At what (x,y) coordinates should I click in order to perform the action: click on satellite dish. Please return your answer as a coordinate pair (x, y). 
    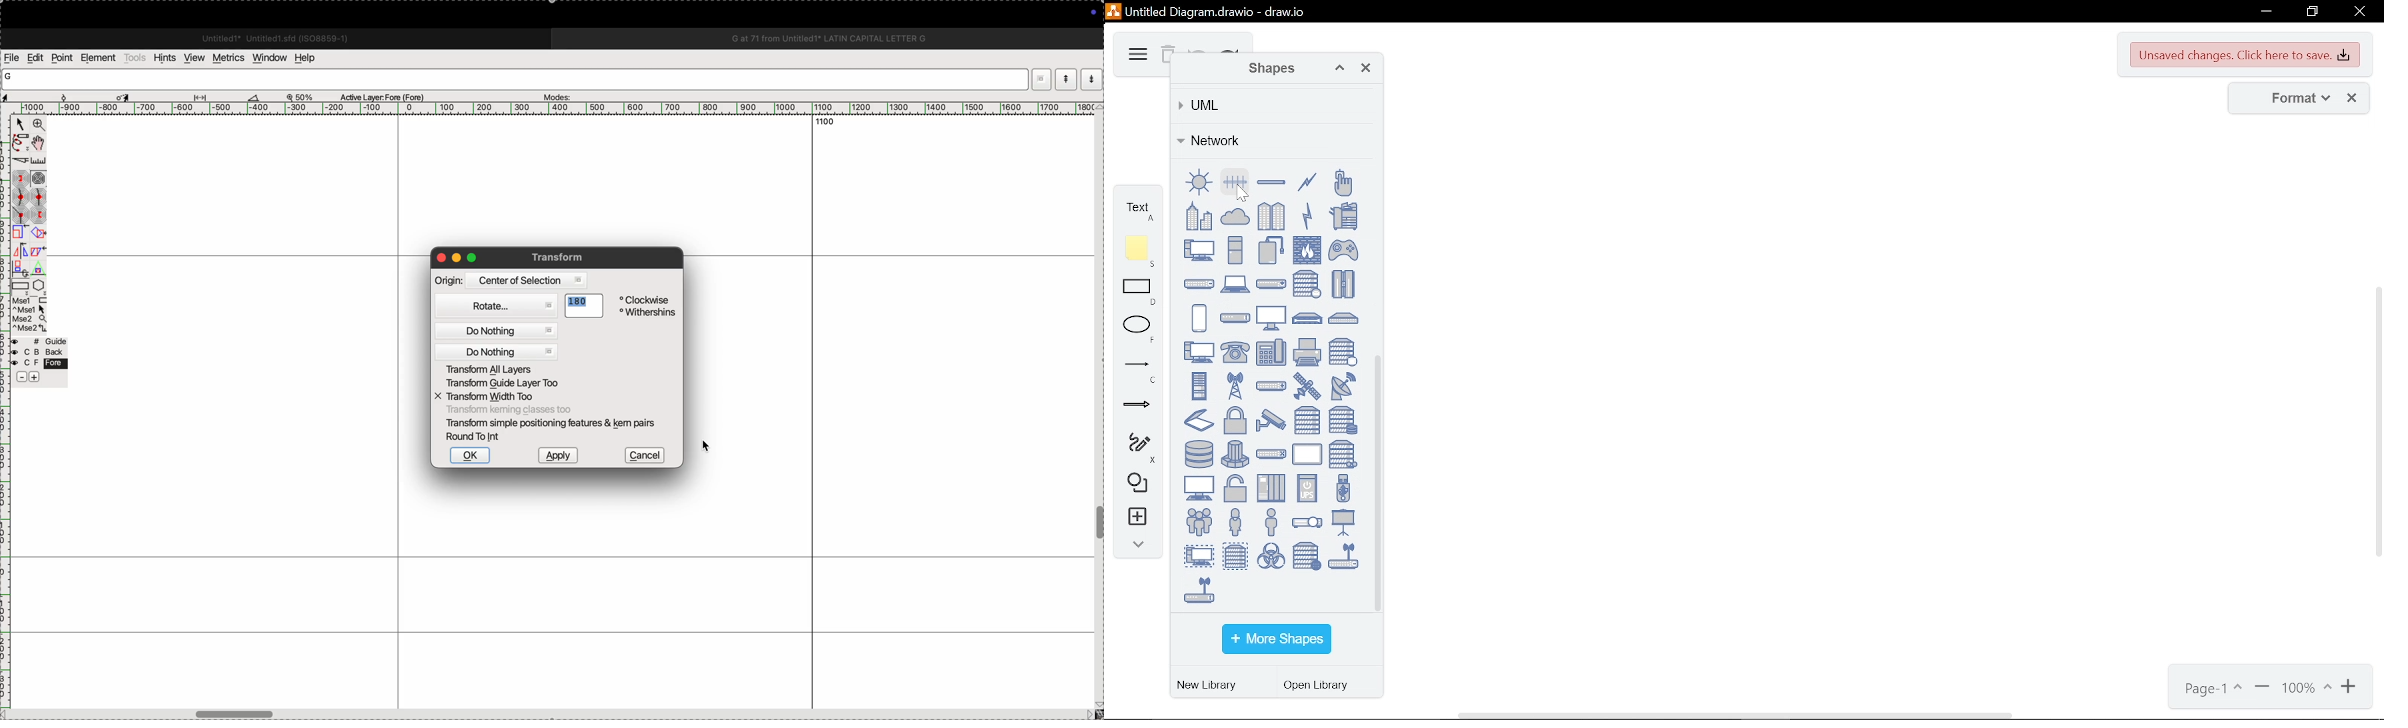
    Looking at the image, I should click on (1343, 386).